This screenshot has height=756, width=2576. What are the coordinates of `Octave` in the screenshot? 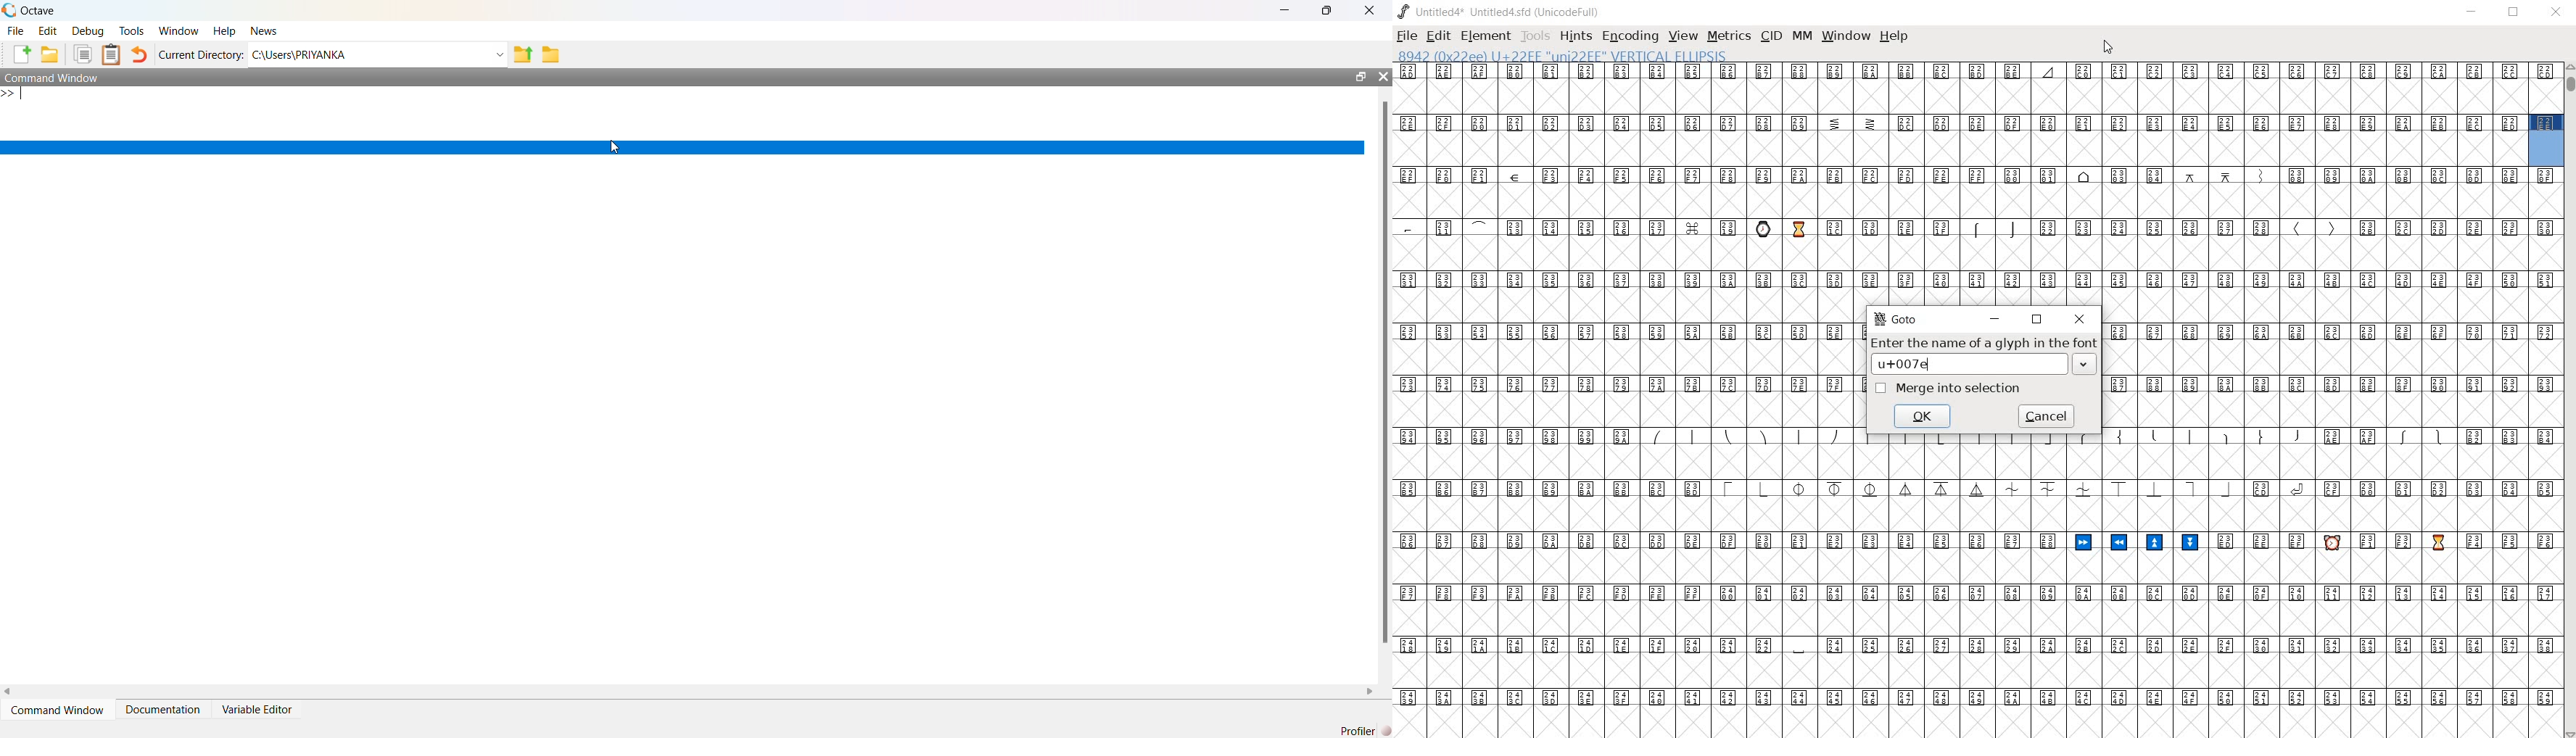 It's located at (38, 10).